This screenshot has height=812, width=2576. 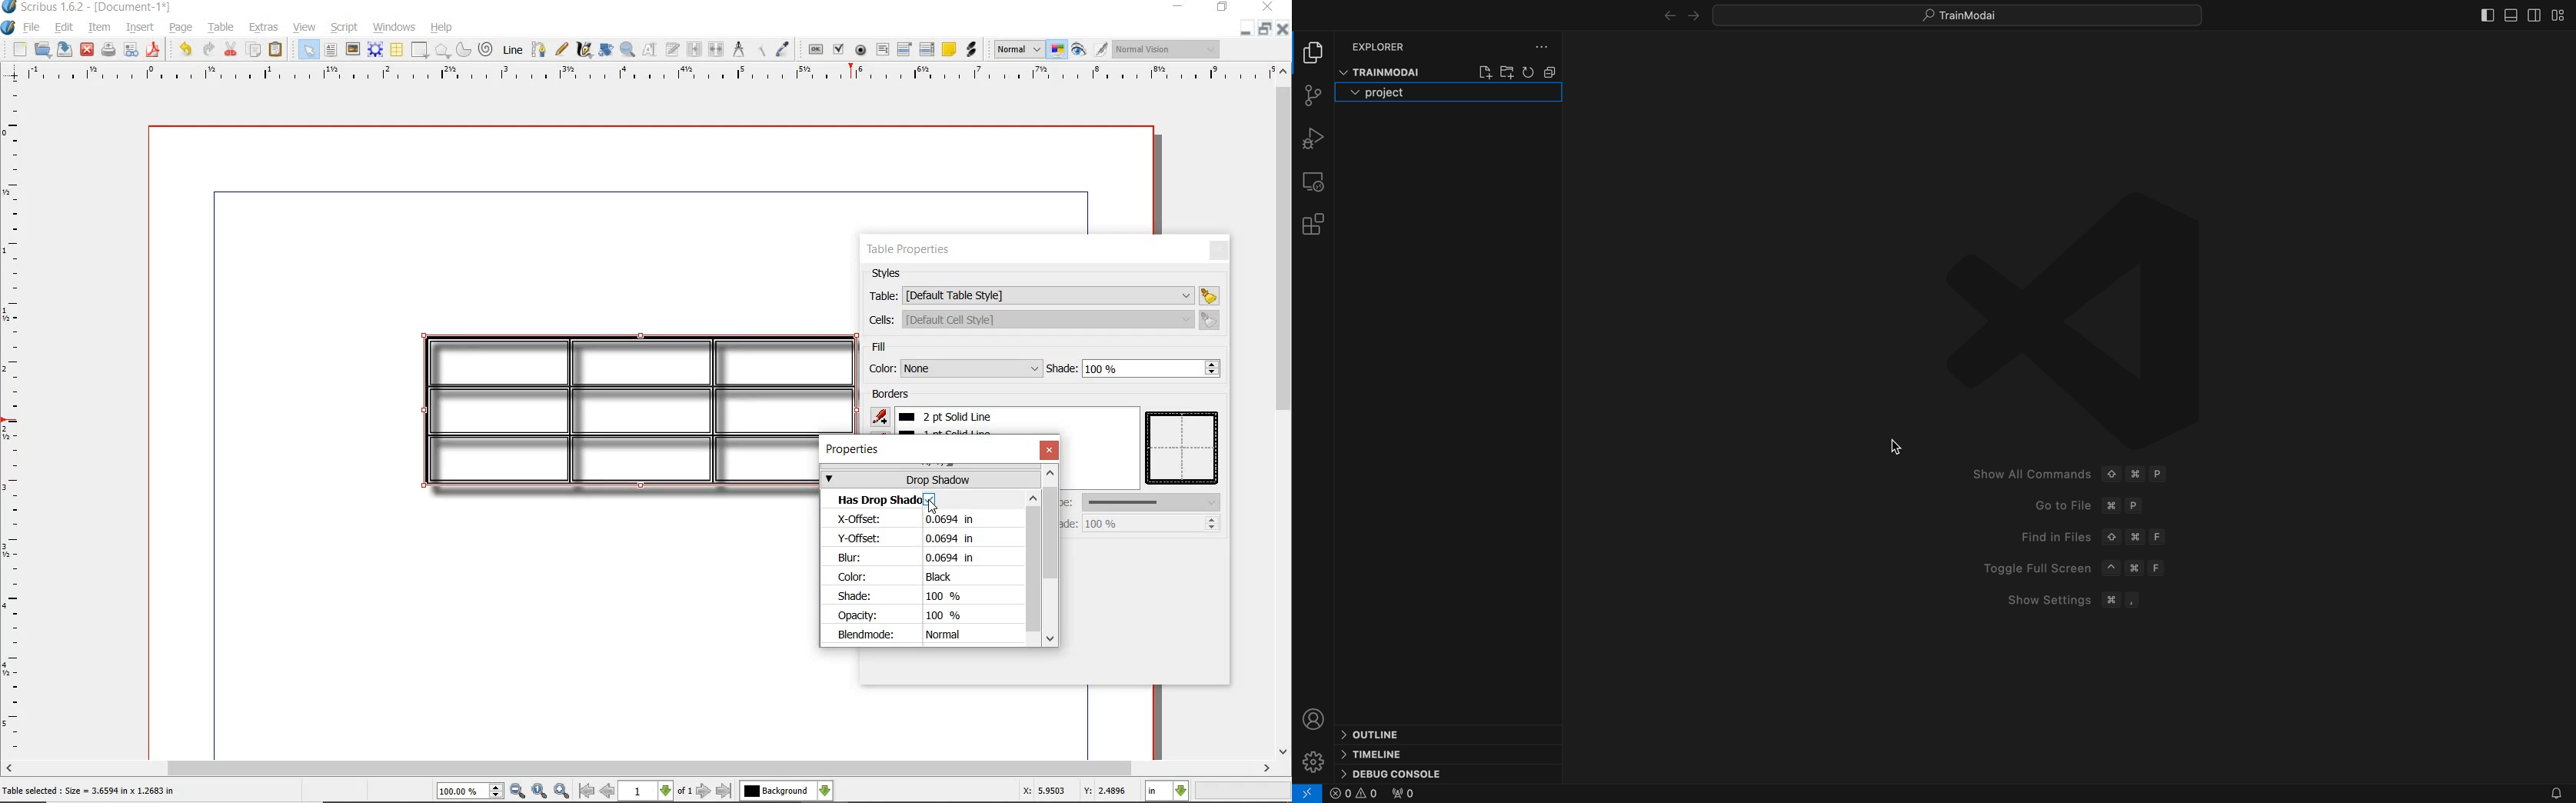 What do you see at coordinates (1171, 51) in the screenshot?
I see `visual appearance of the display` at bounding box center [1171, 51].